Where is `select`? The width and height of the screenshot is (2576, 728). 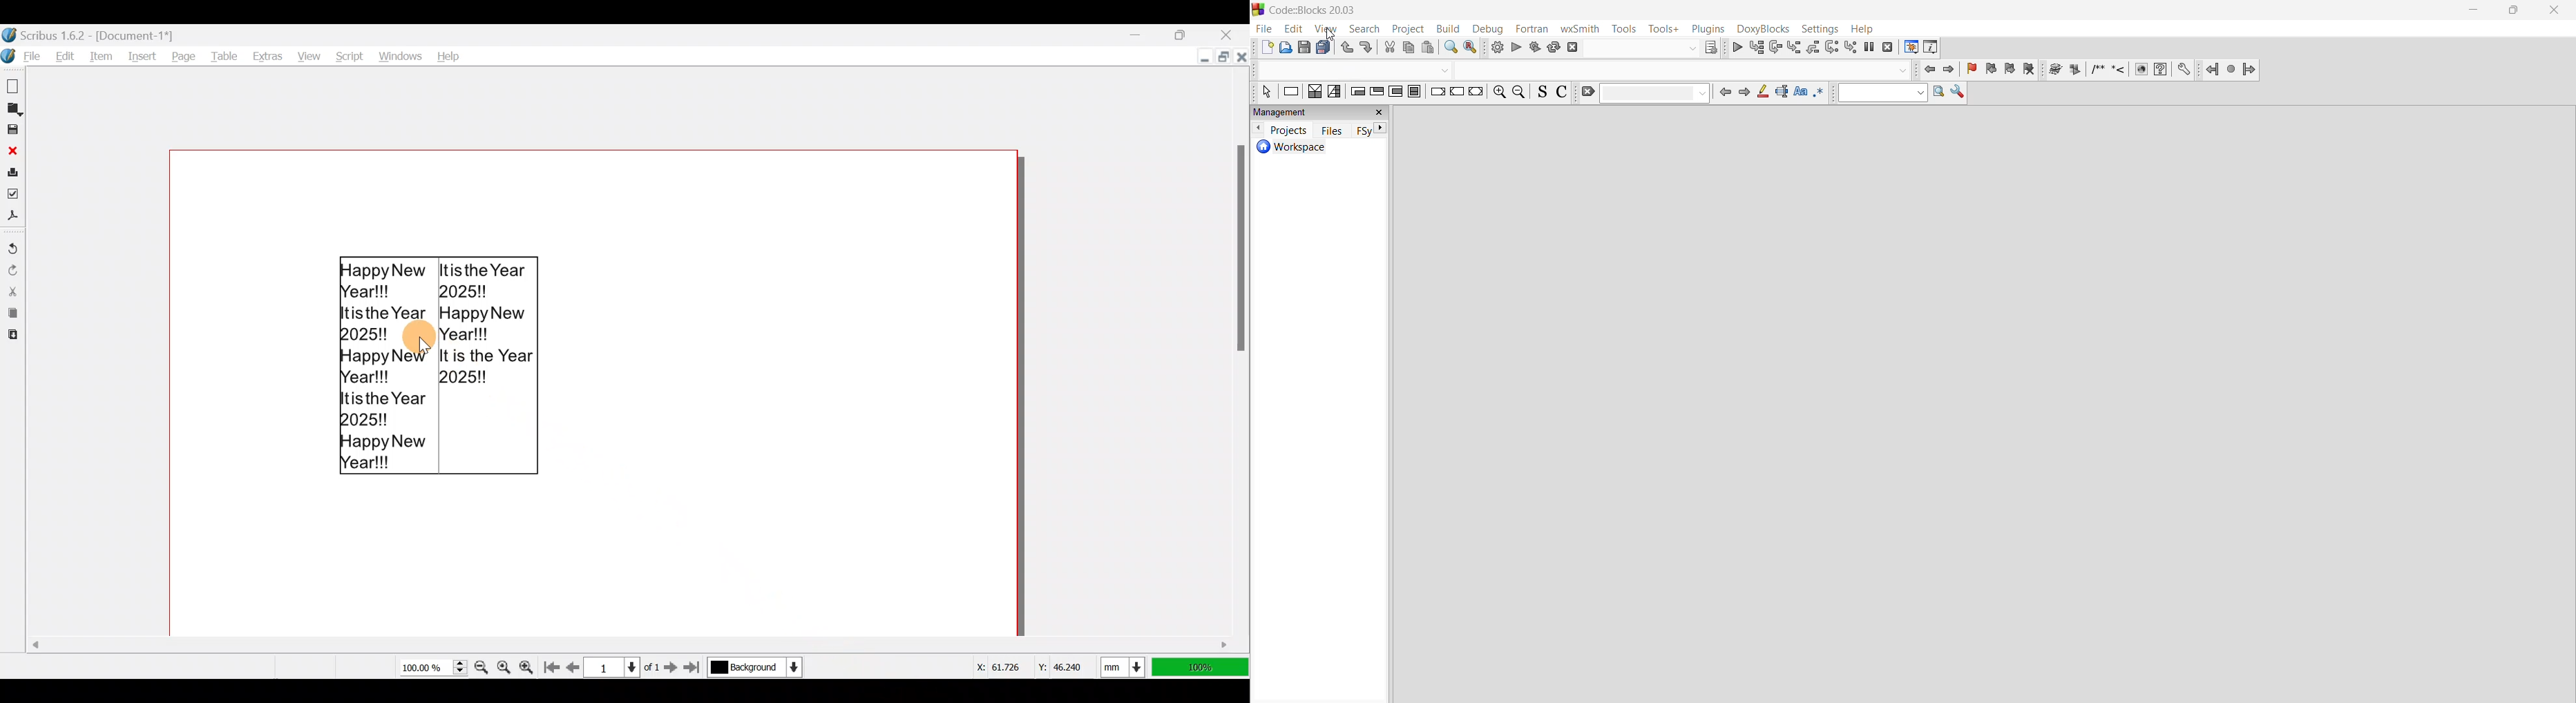
select is located at coordinates (1264, 94).